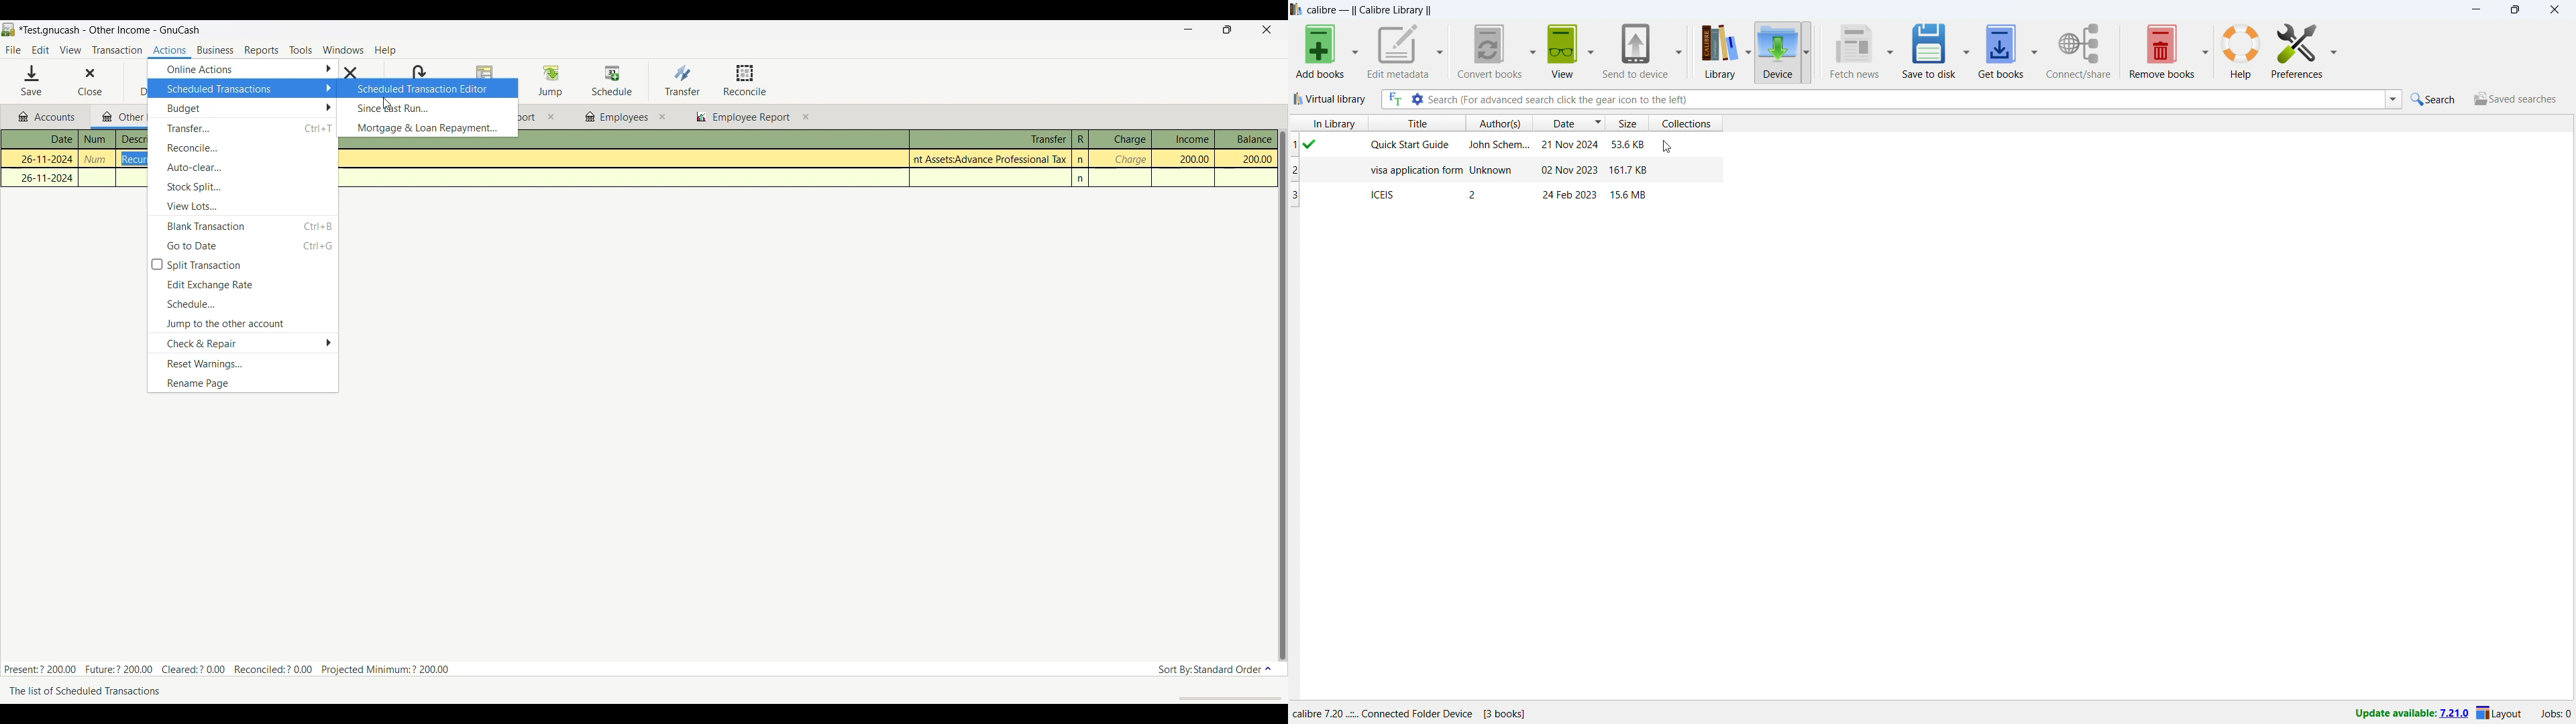 This screenshot has width=2576, height=728. What do you see at coordinates (1081, 160) in the screenshot?
I see `n` at bounding box center [1081, 160].